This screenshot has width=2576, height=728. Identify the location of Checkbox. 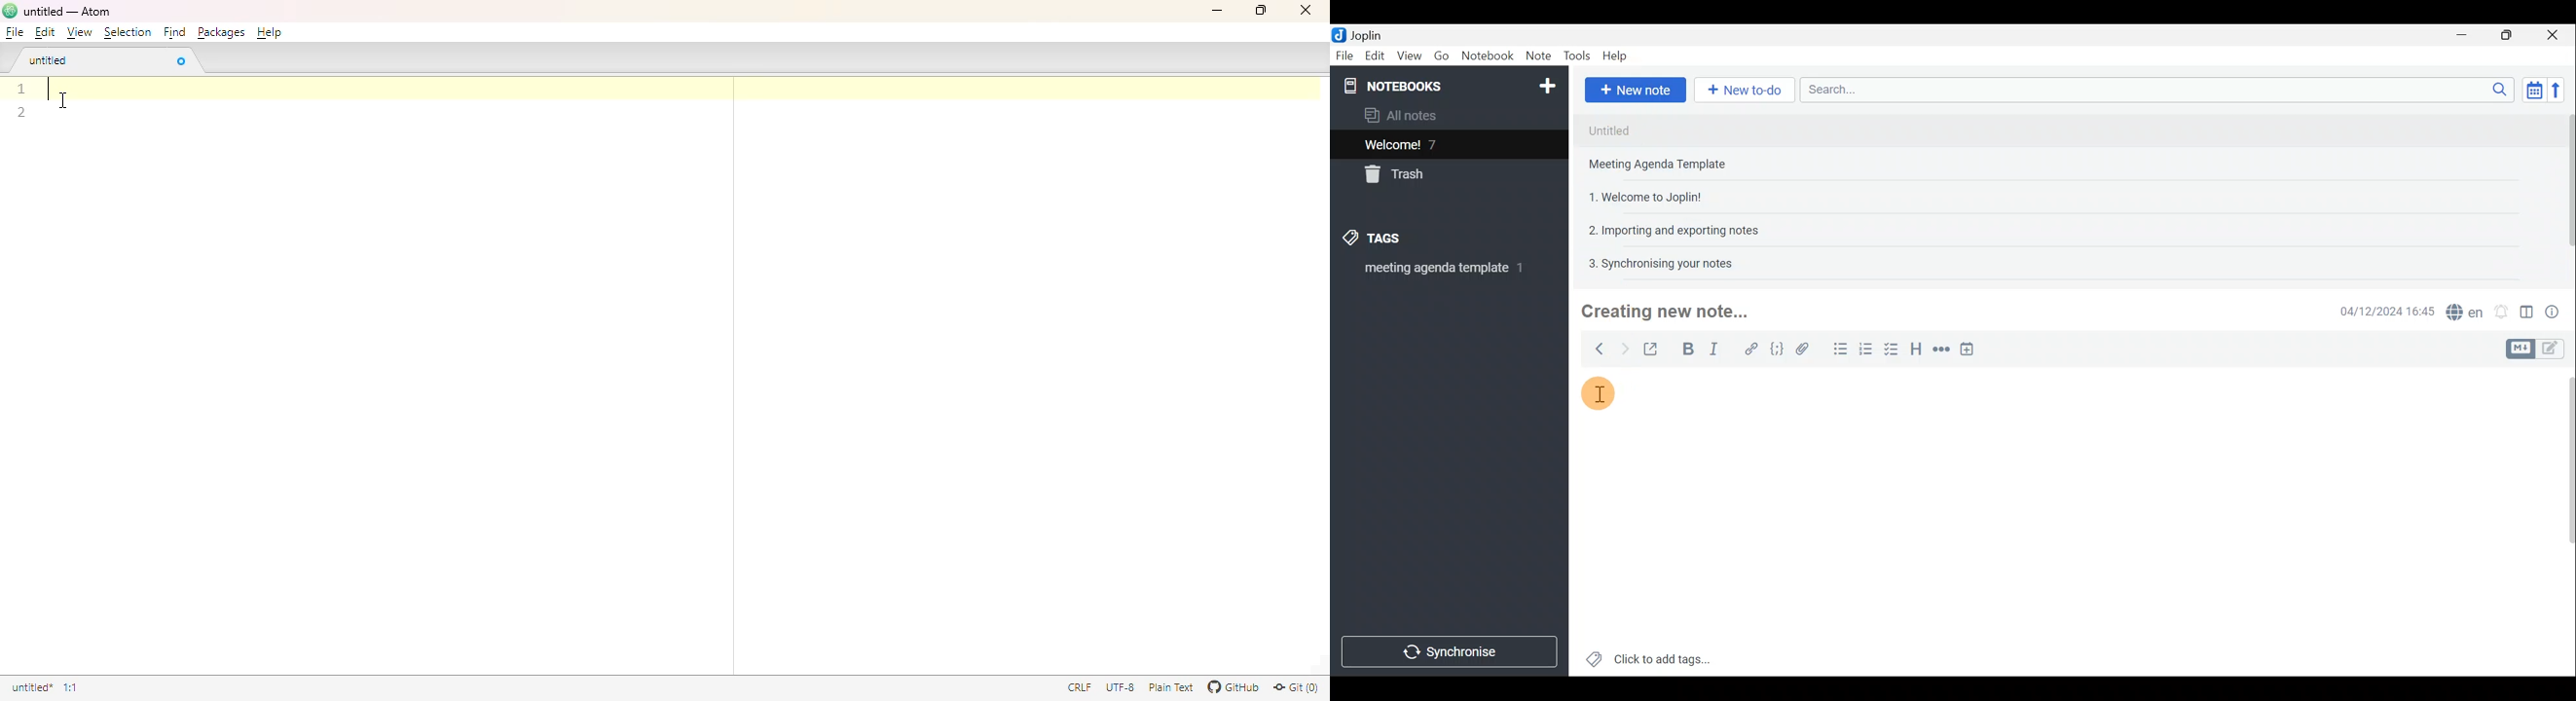
(1895, 352).